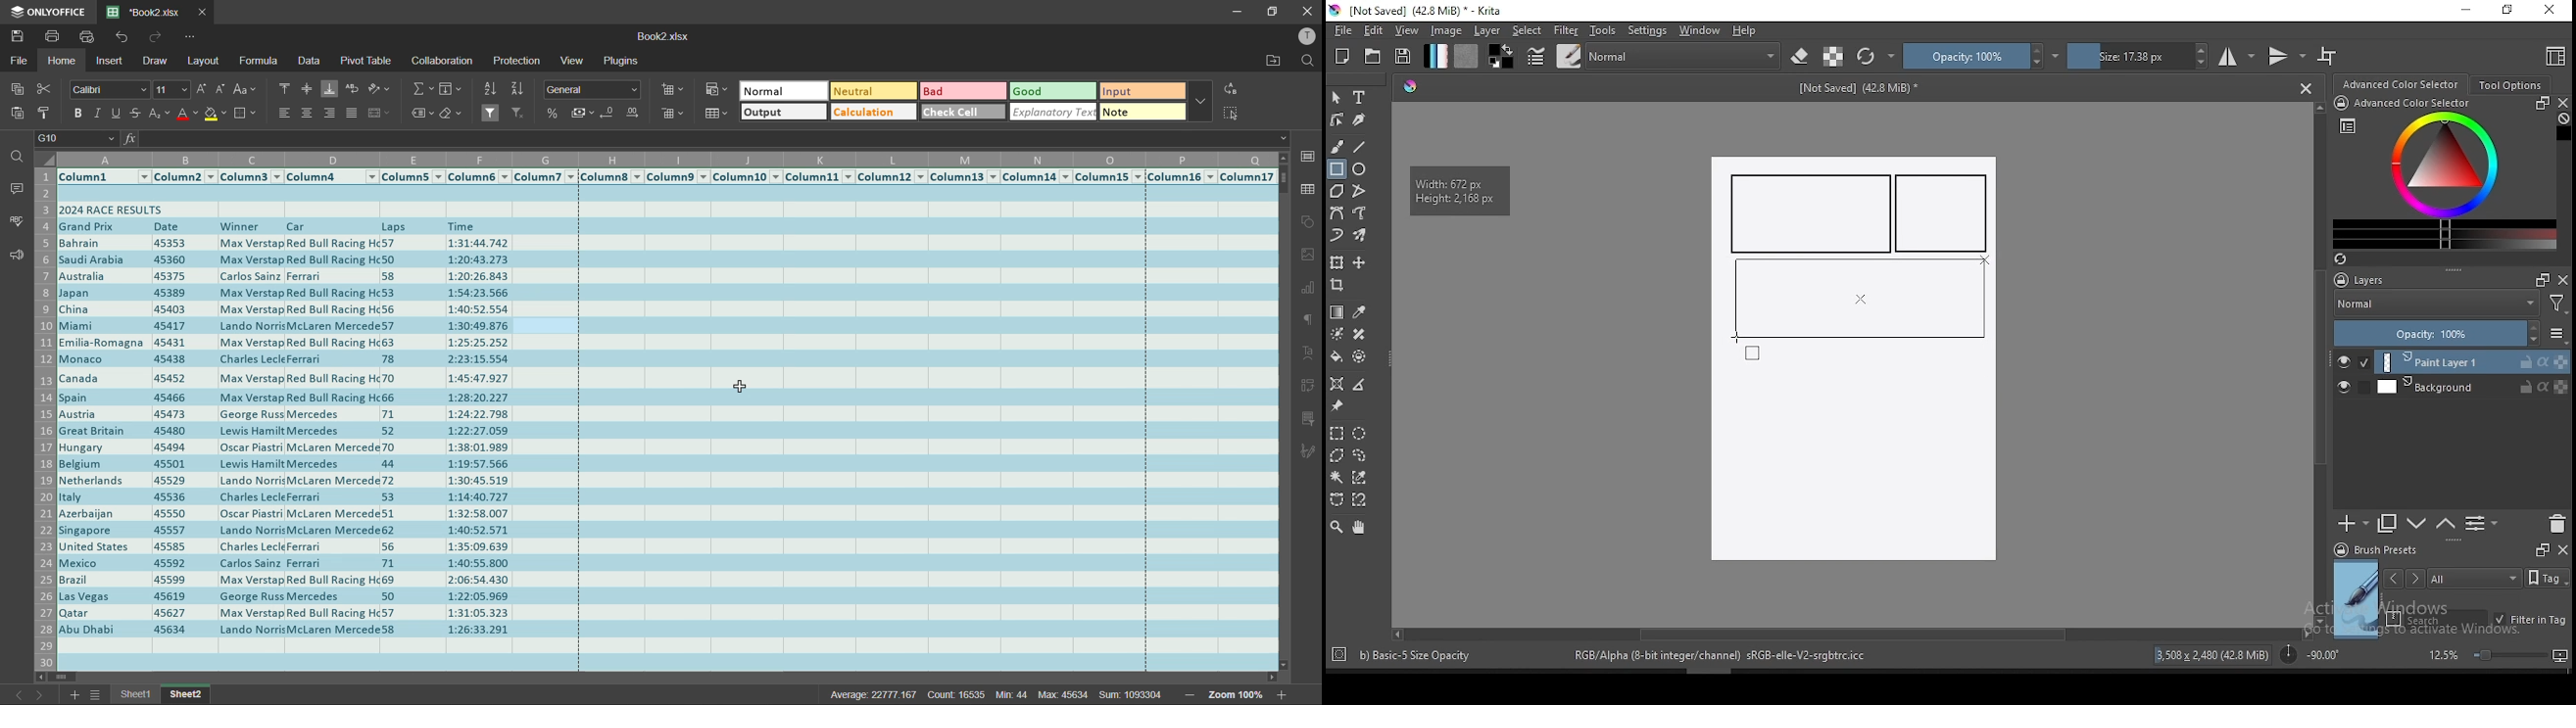 This screenshot has height=728, width=2576. Describe the element at coordinates (2446, 524) in the screenshot. I see `move layer one step down` at that location.